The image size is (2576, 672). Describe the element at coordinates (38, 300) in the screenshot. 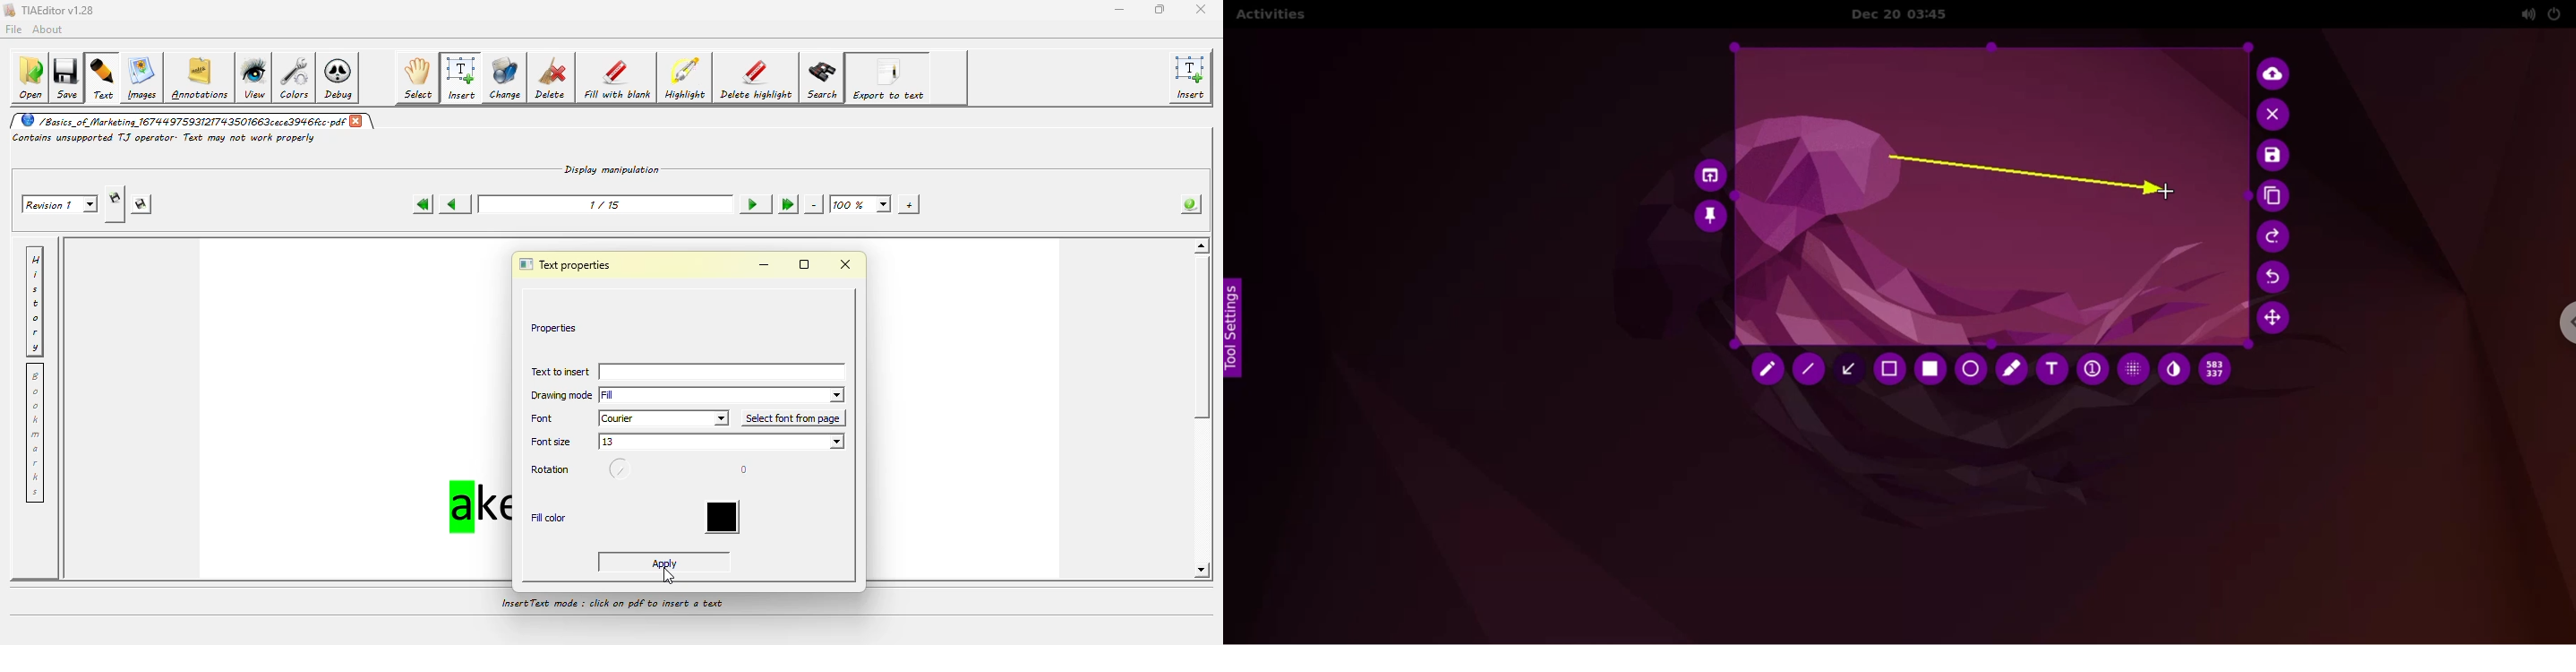

I see `history` at that location.